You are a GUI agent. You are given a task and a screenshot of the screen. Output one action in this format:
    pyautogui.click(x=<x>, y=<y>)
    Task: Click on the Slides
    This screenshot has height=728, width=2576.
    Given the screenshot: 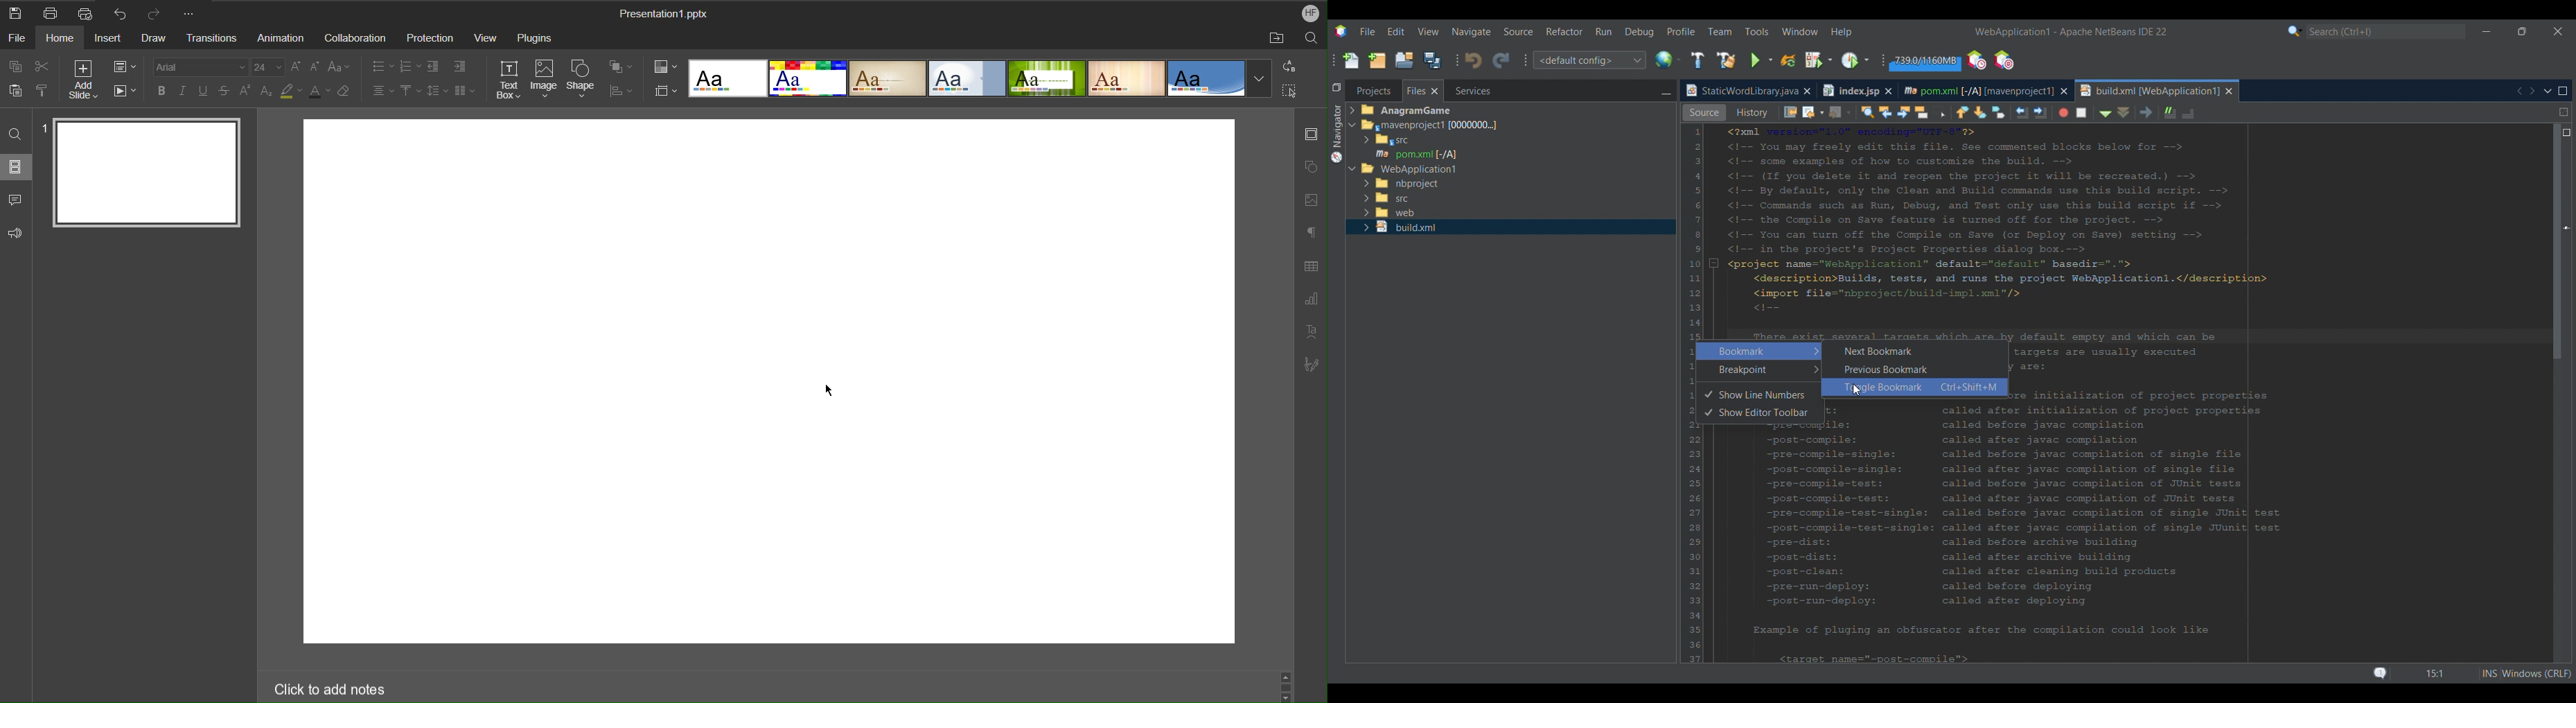 What is the action you would take?
    pyautogui.click(x=17, y=166)
    